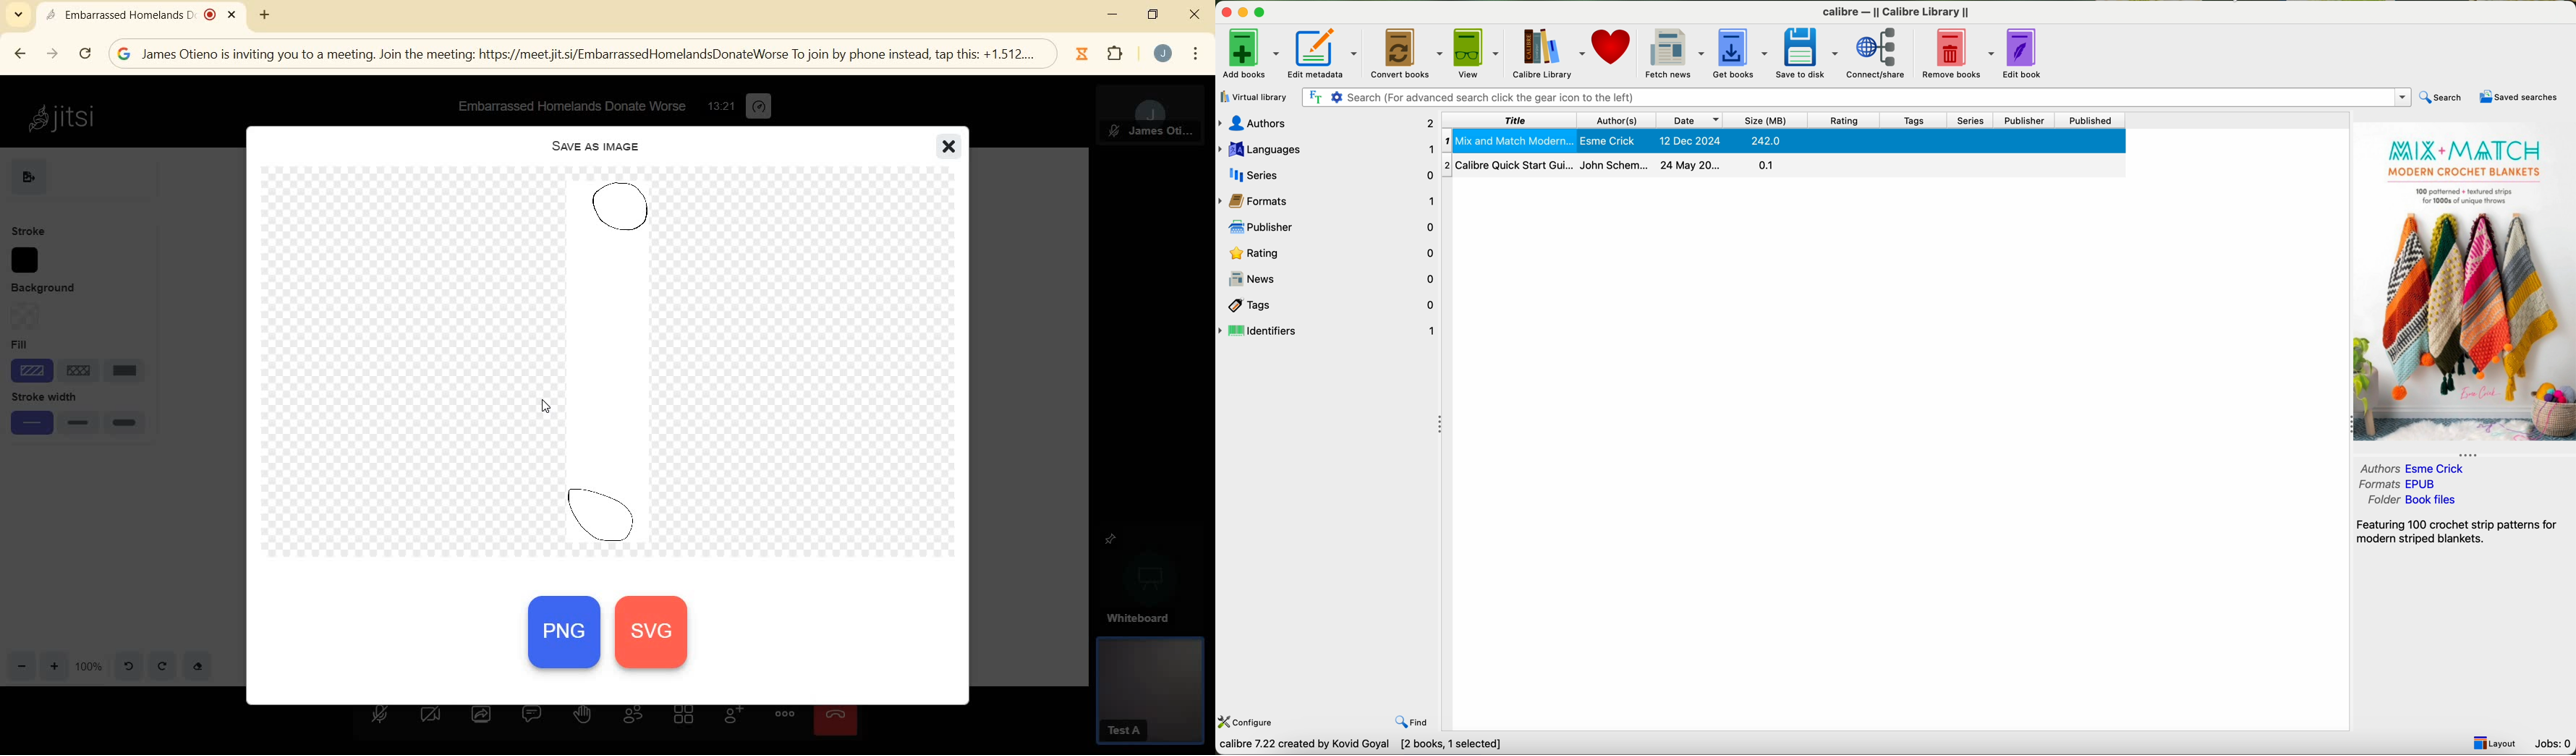 The width and height of the screenshot is (2576, 756). I want to click on series, so click(1971, 120).